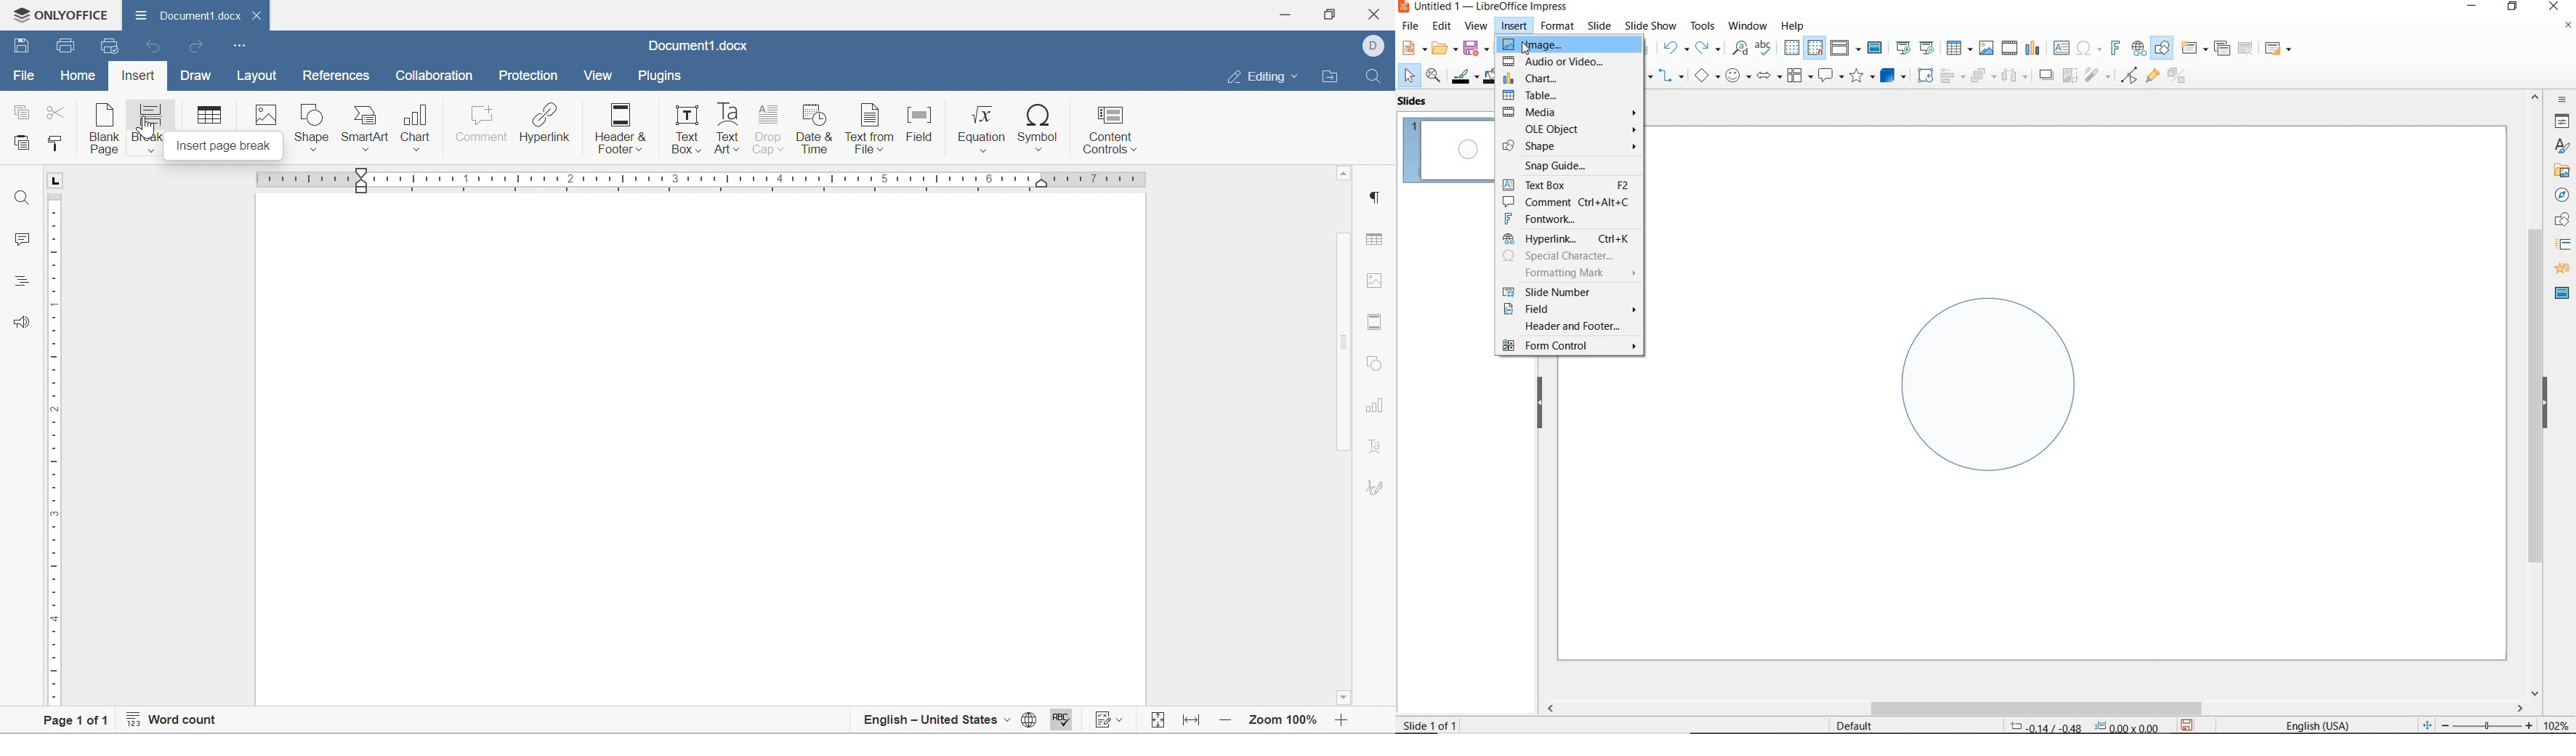 Image resolution: width=2576 pixels, height=756 pixels. Describe the element at coordinates (2491, 726) in the screenshot. I see `zoom` at that location.